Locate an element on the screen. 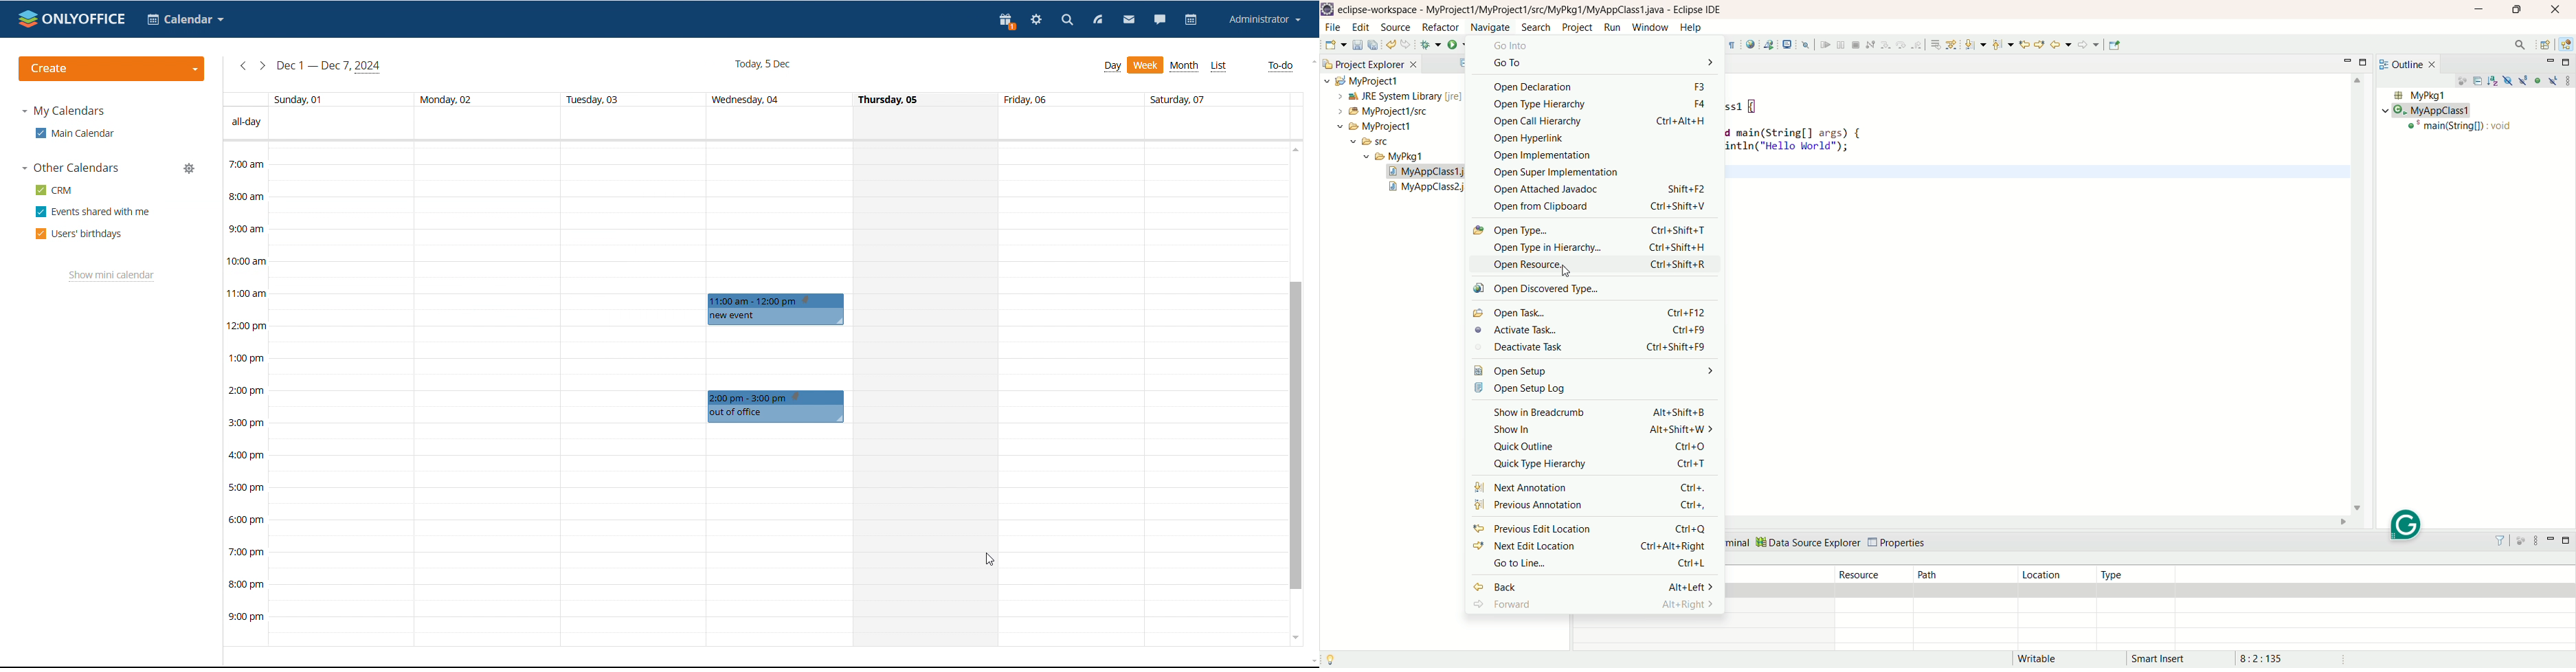 Image resolution: width=2576 pixels, height=672 pixels. refactor is located at coordinates (1440, 29).